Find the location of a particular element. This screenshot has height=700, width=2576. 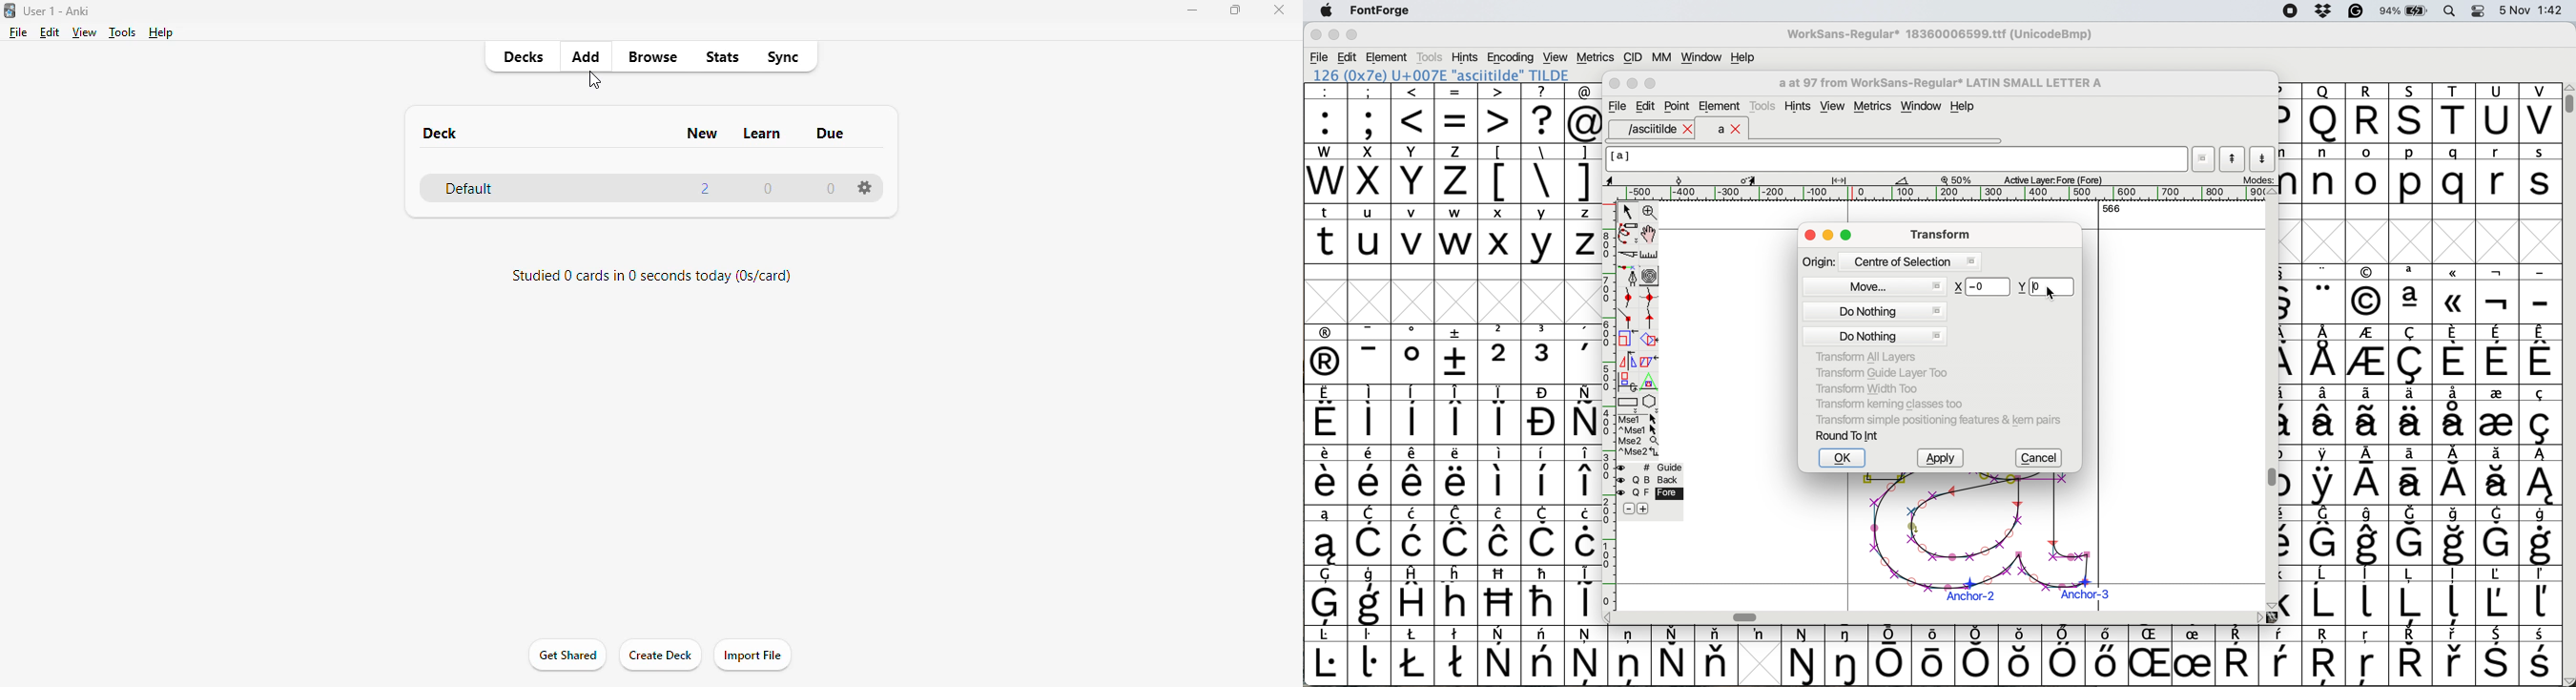

2 is located at coordinates (1500, 354).